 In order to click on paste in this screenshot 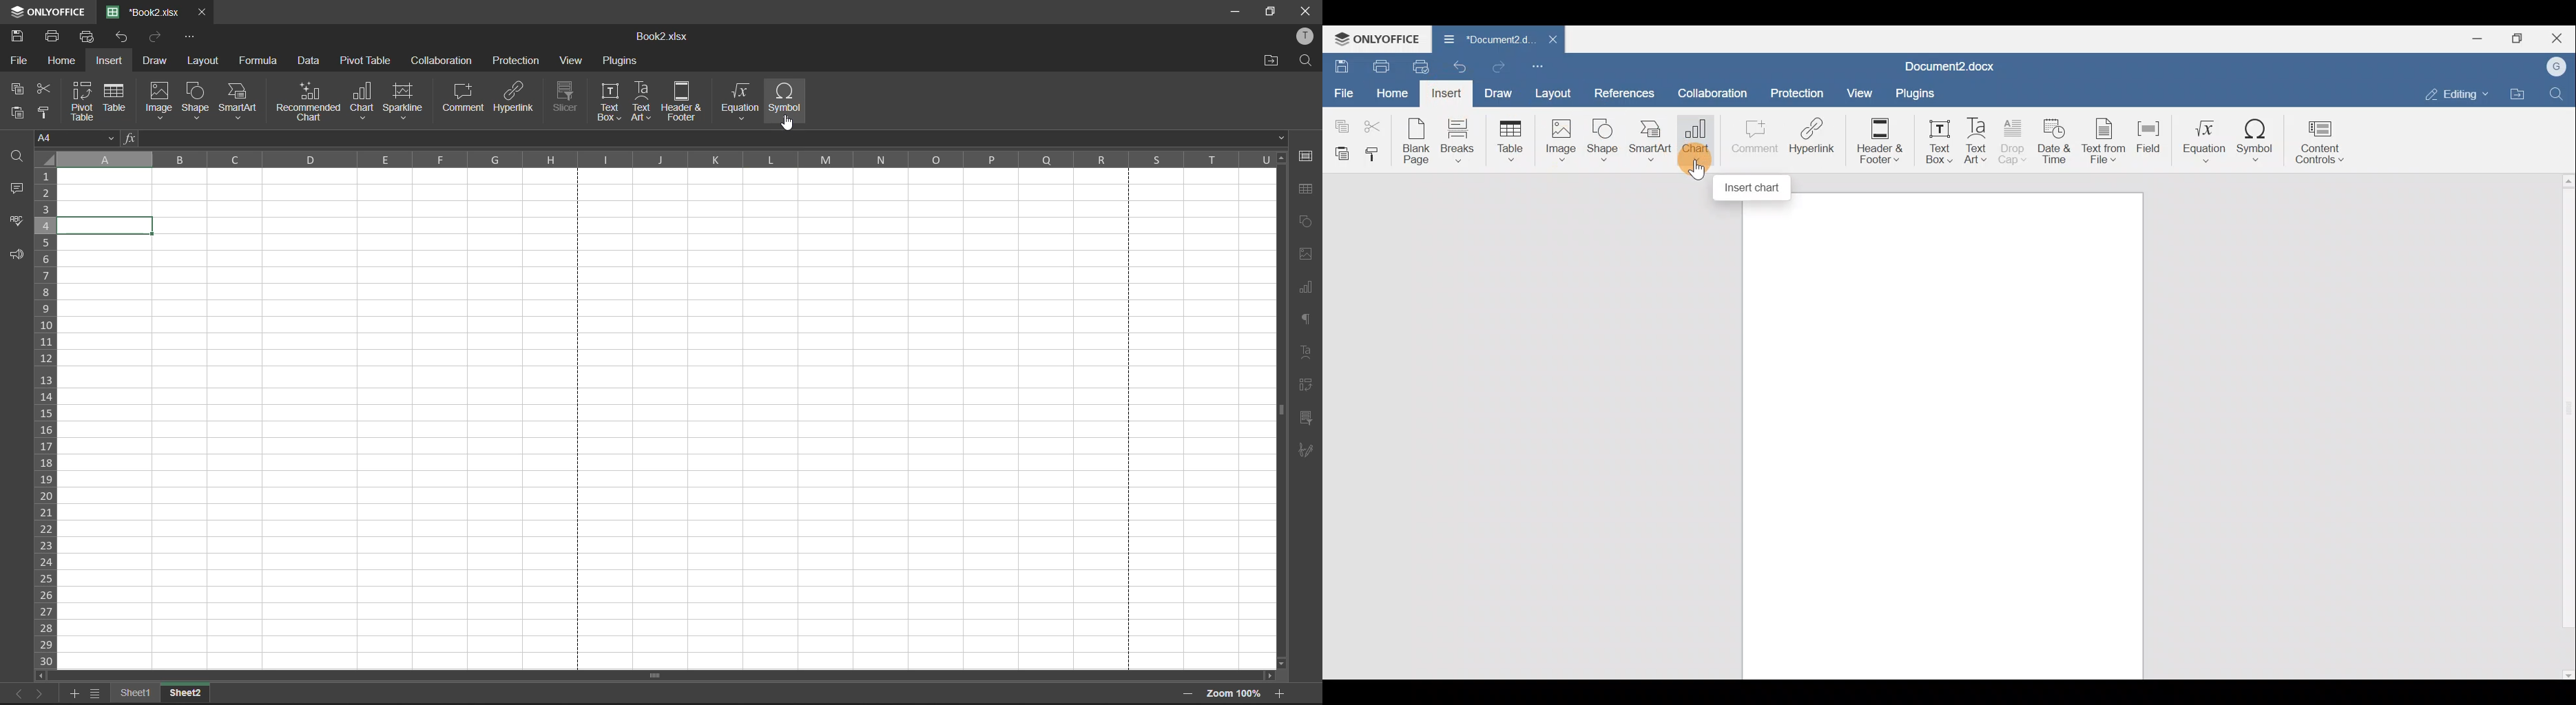, I will do `click(17, 114)`.